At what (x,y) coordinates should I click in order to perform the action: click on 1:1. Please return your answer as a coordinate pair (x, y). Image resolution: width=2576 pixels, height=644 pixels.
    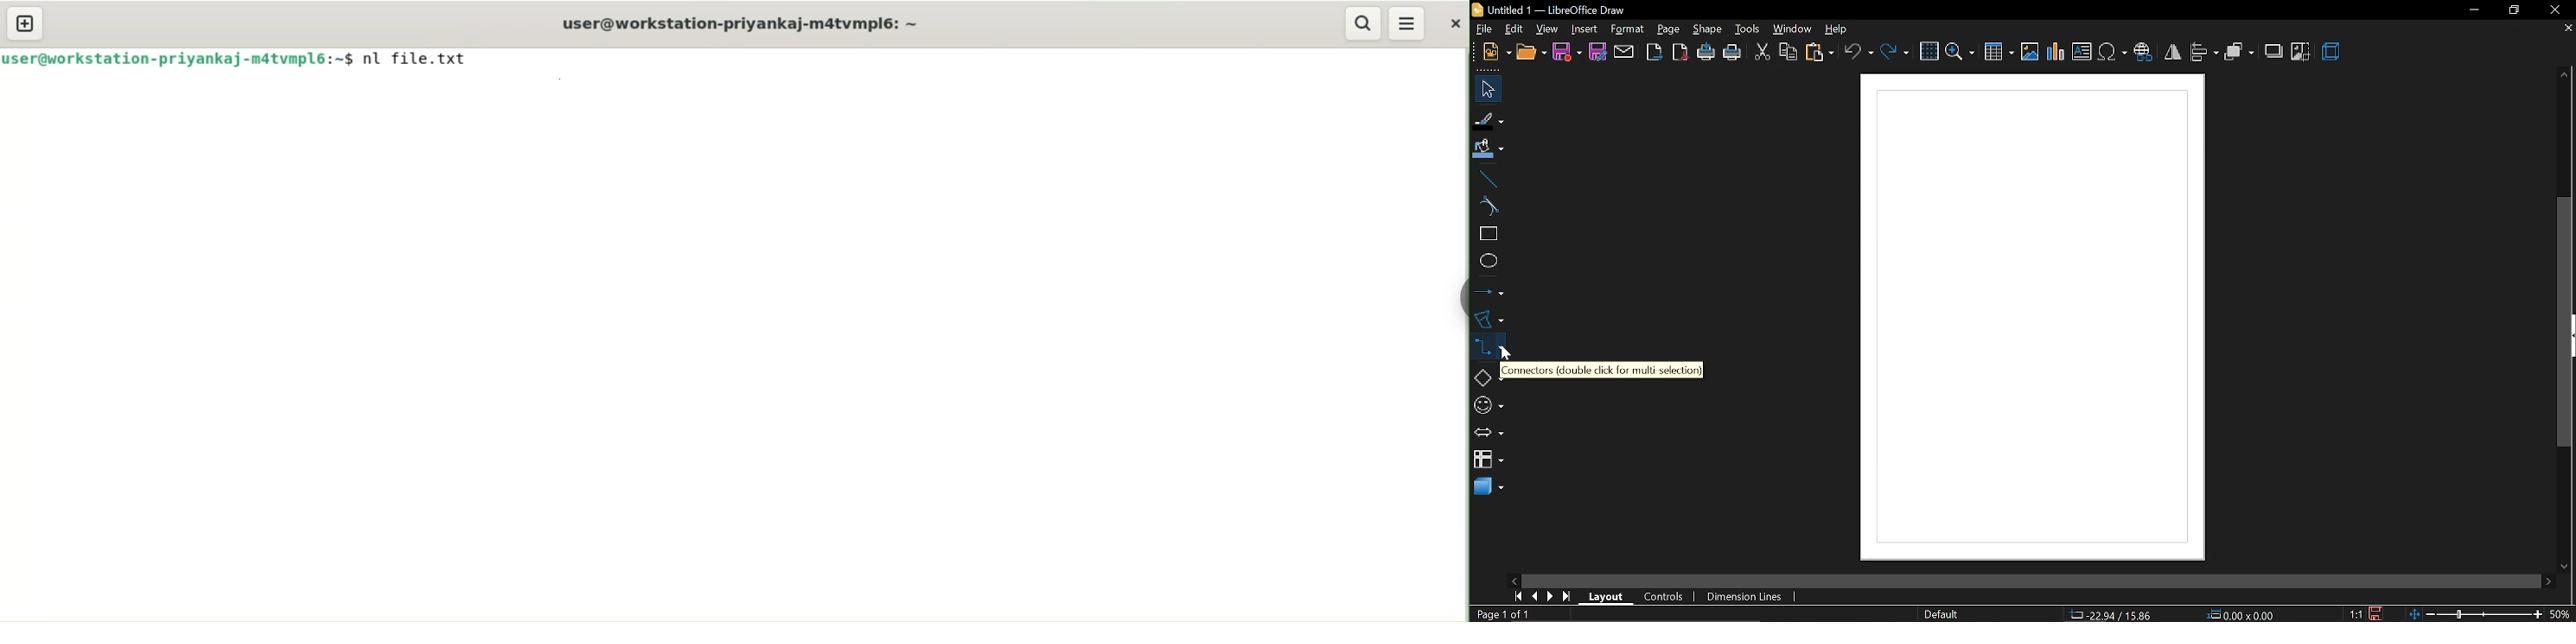
    Looking at the image, I should click on (2357, 614).